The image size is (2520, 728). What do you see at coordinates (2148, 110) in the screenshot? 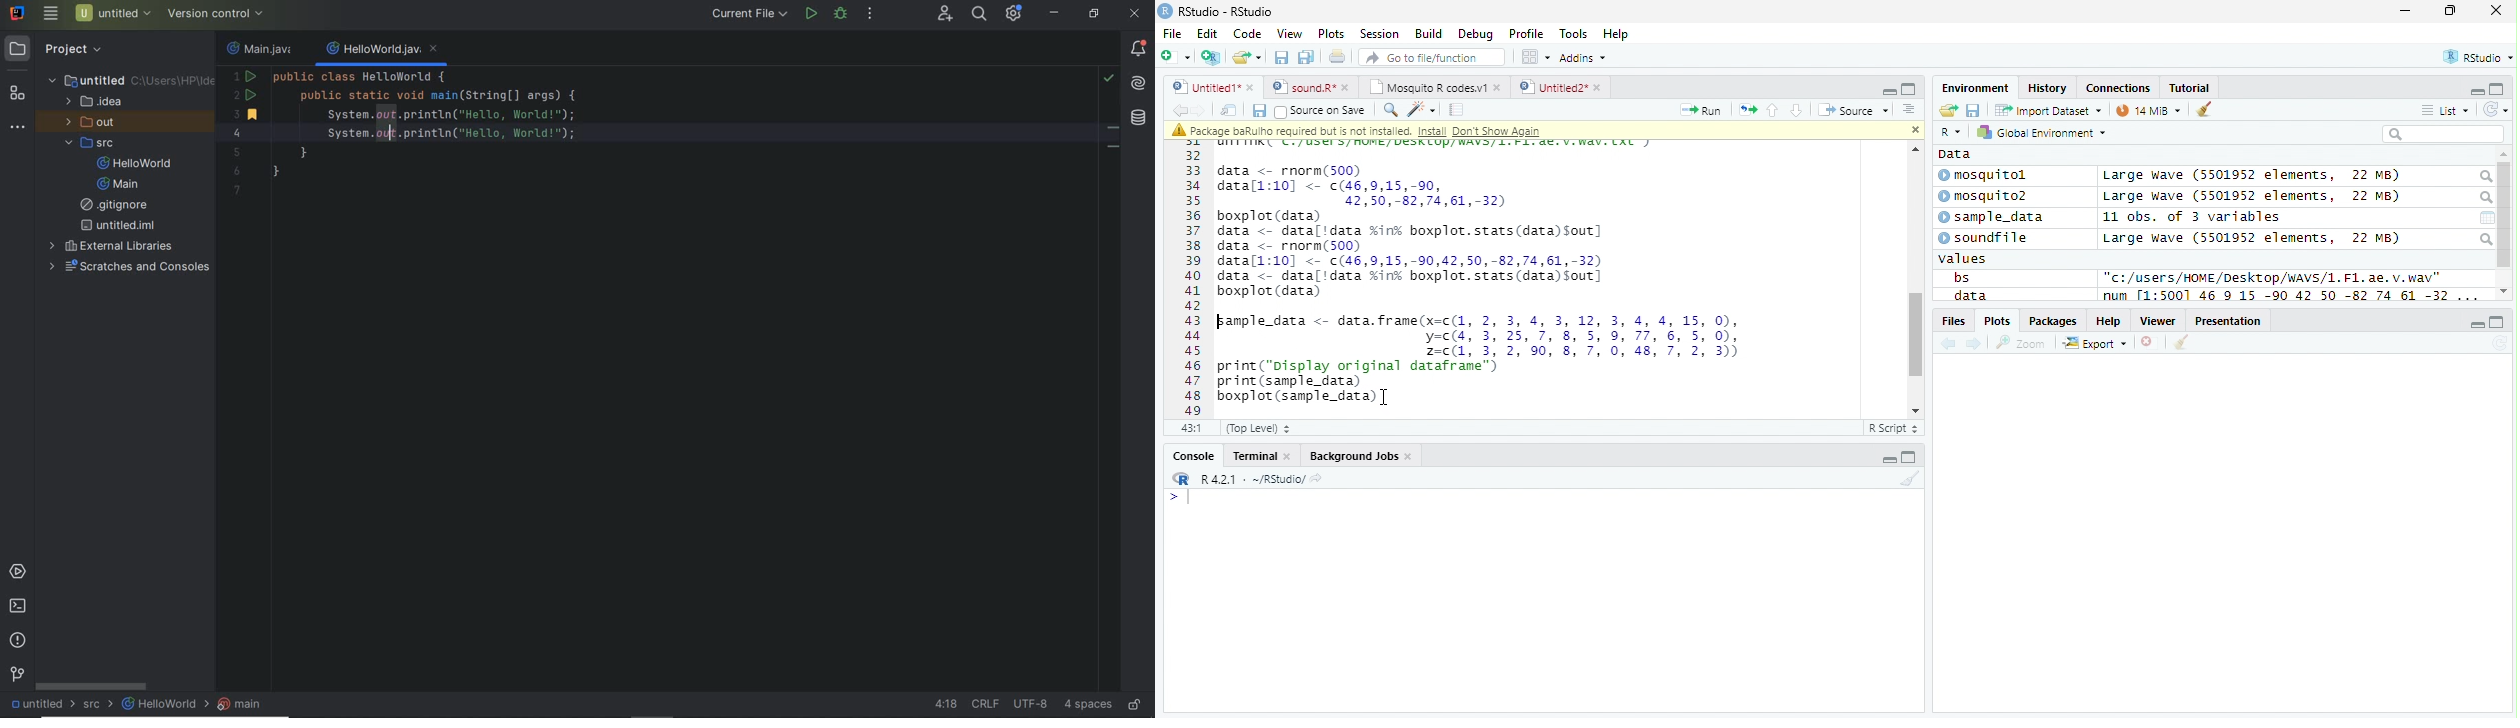
I see `14 MiB` at bounding box center [2148, 110].